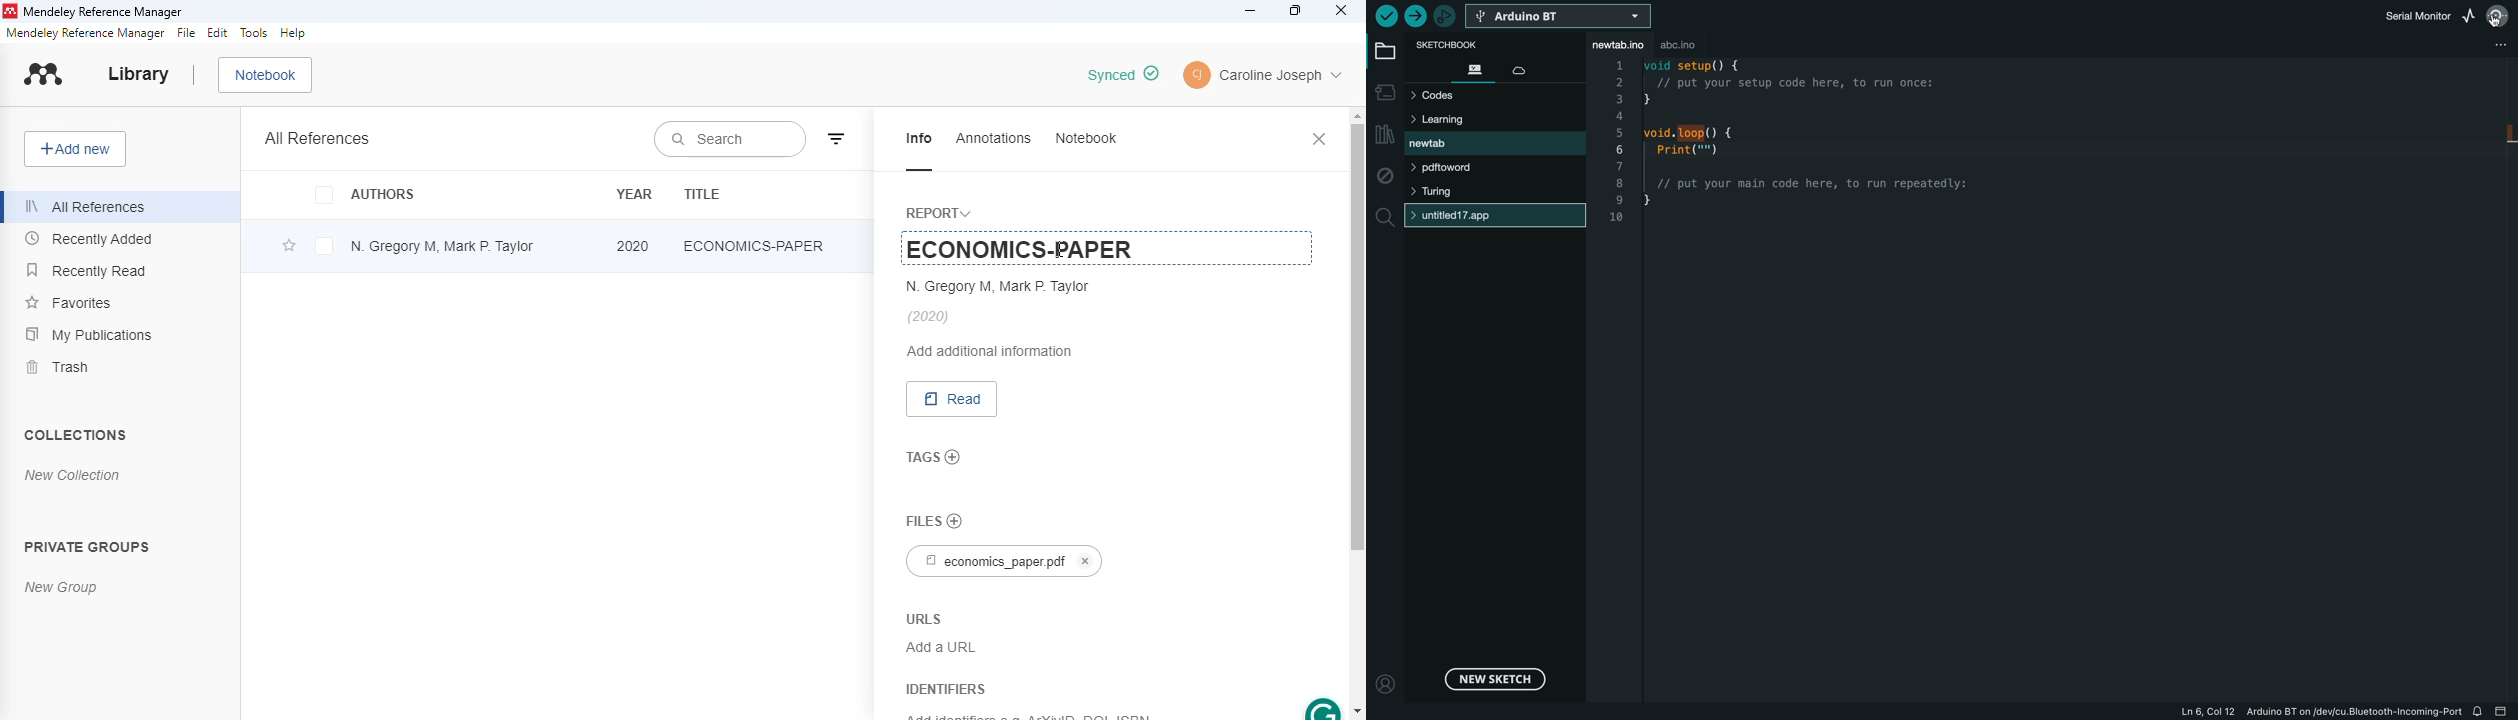 Image resolution: width=2520 pixels, height=728 pixels. Describe the element at coordinates (1384, 50) in the screenshot. I see `folder` at that location.